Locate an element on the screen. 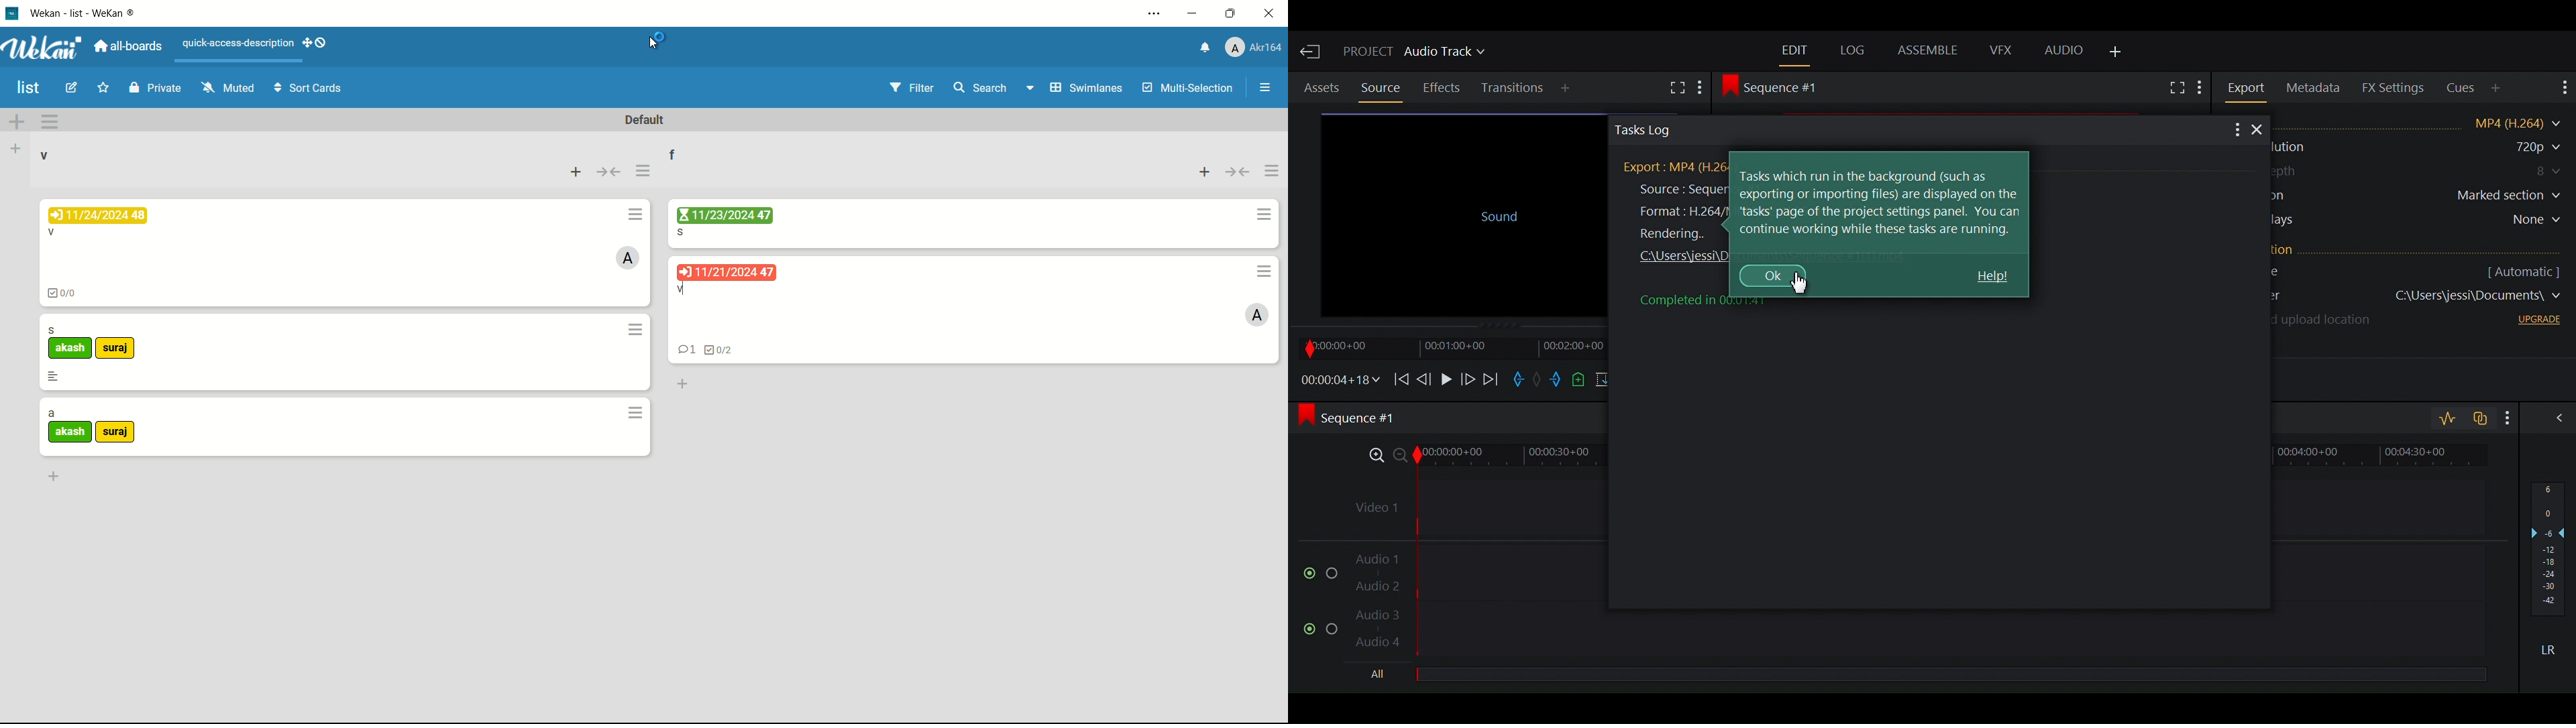 The width and height of the screenshot is (2576, 728). Help is located at coordinates (1992, 278).